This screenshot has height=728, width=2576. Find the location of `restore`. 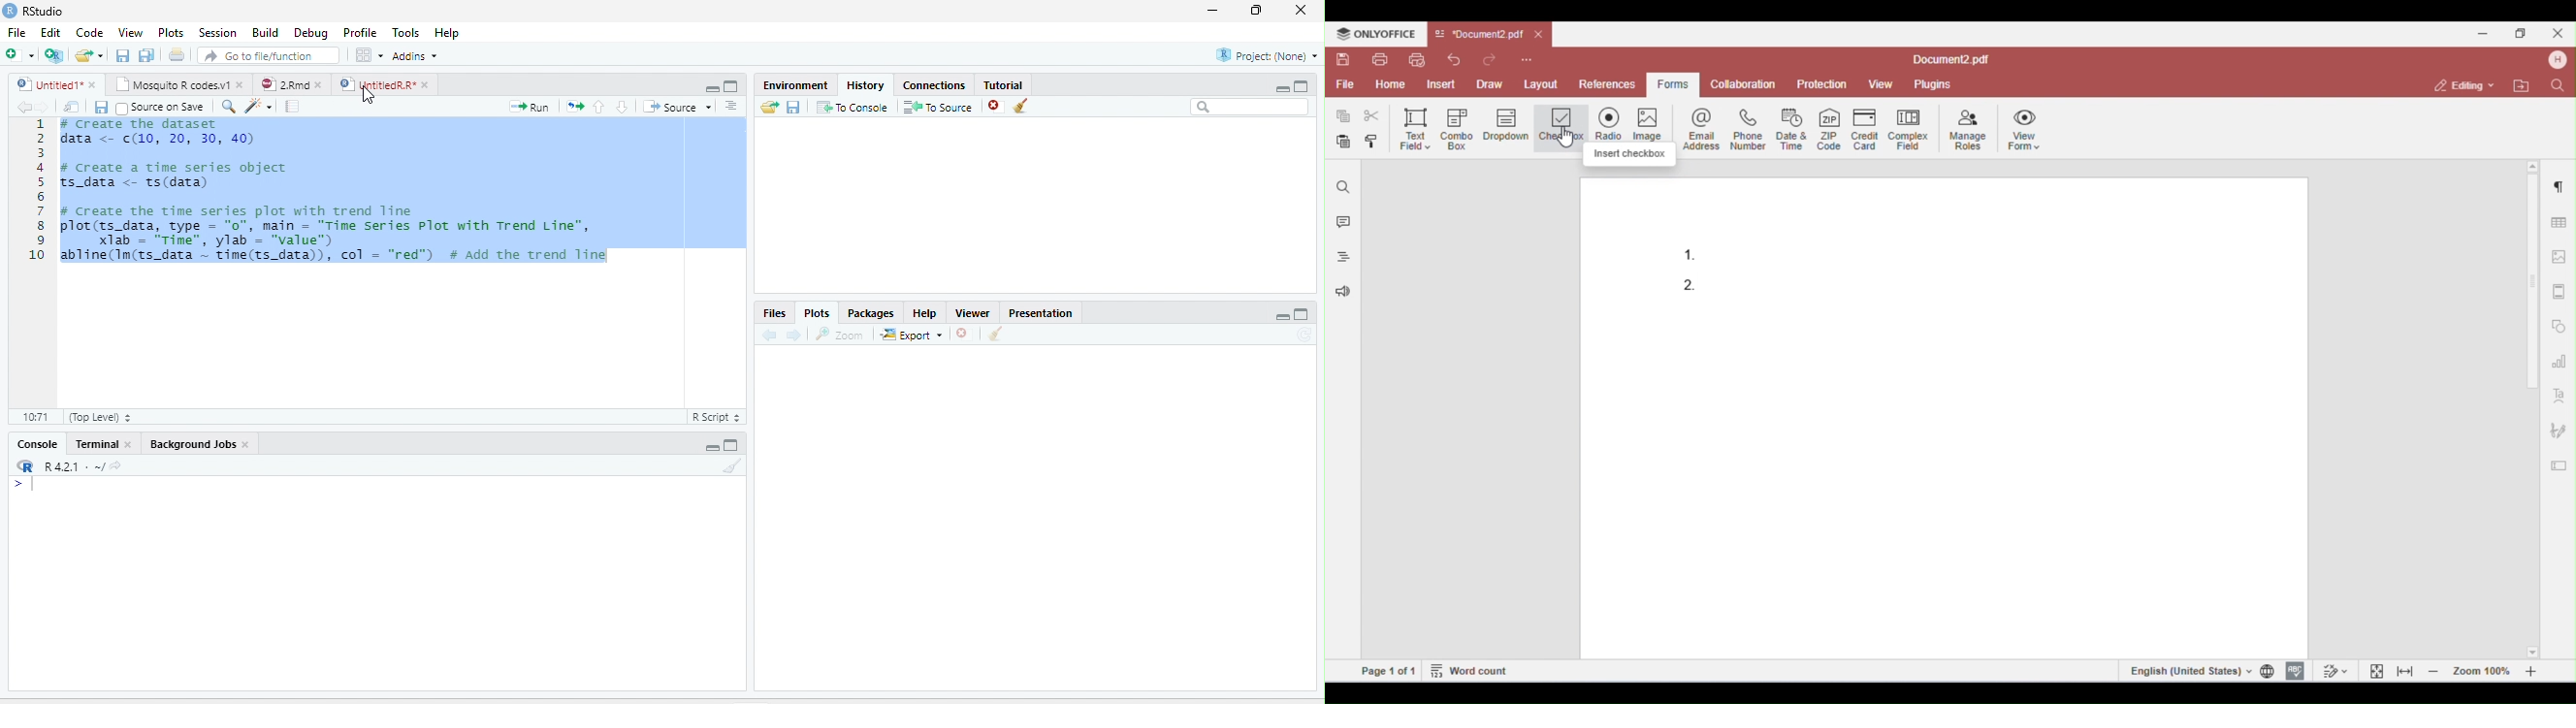

restore is located at coordinates (1257, 11).